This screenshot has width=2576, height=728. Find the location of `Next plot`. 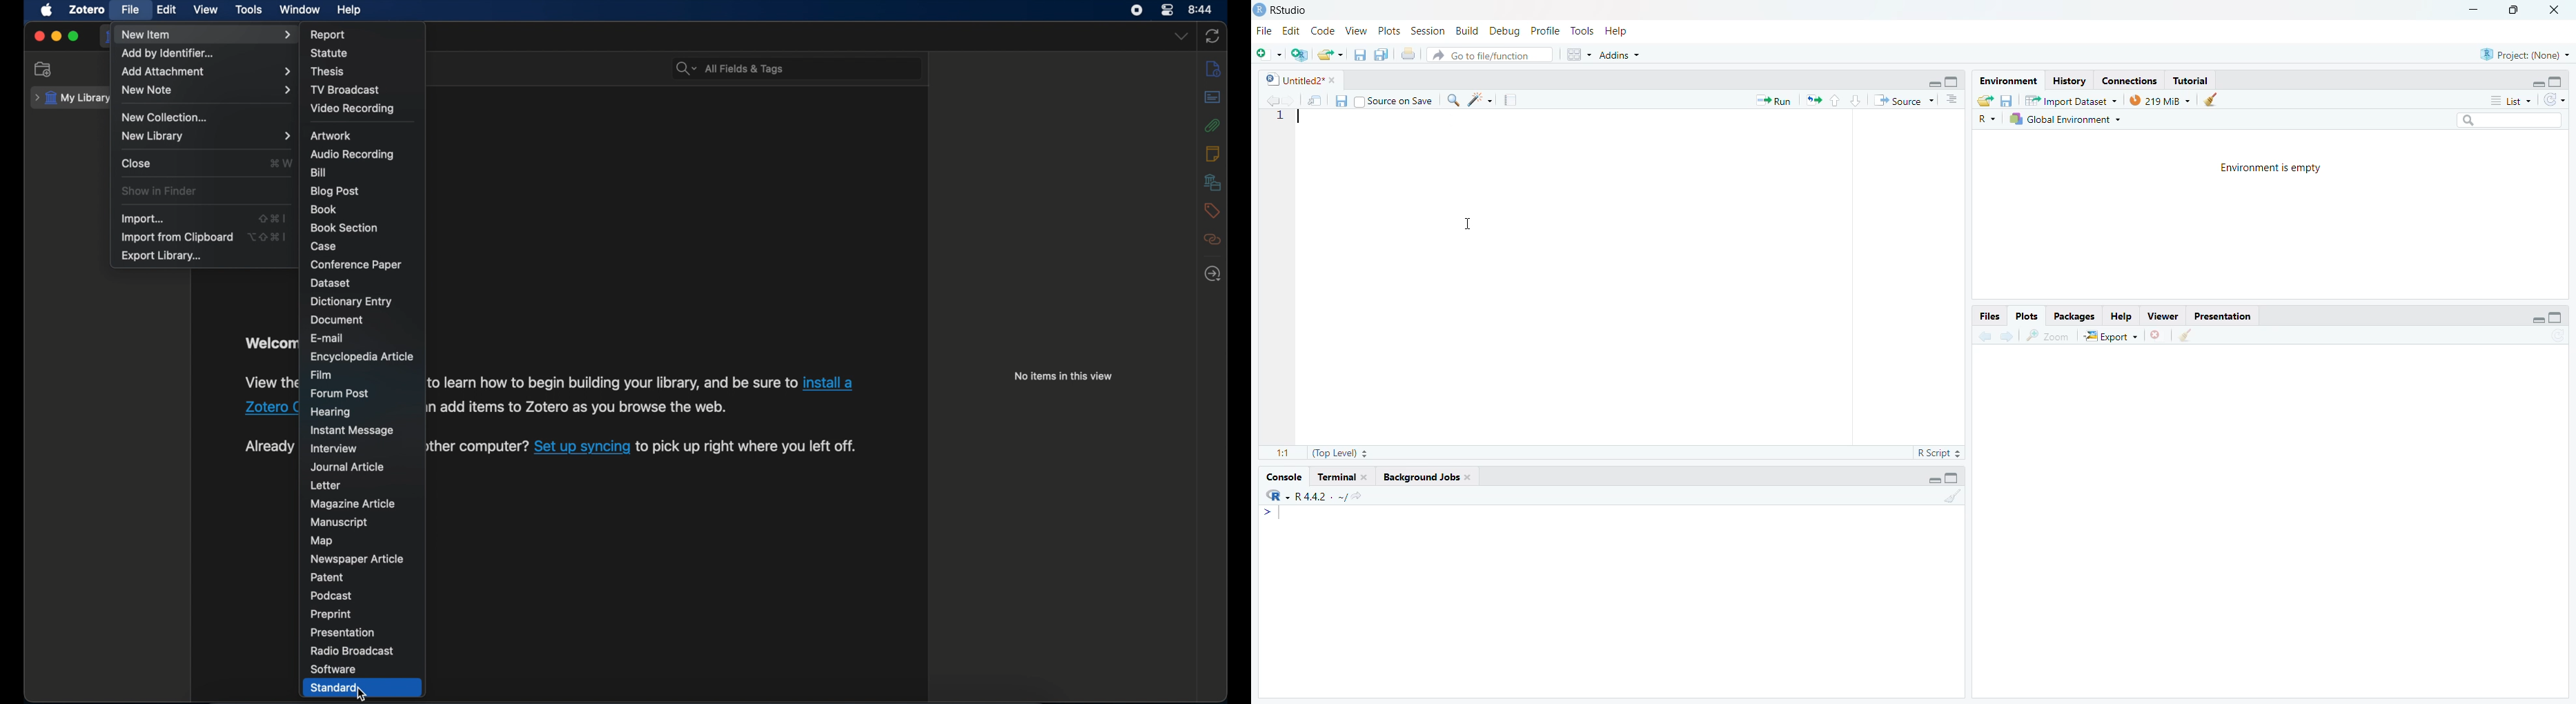

Next plot is located at coordinates (2009, 335).